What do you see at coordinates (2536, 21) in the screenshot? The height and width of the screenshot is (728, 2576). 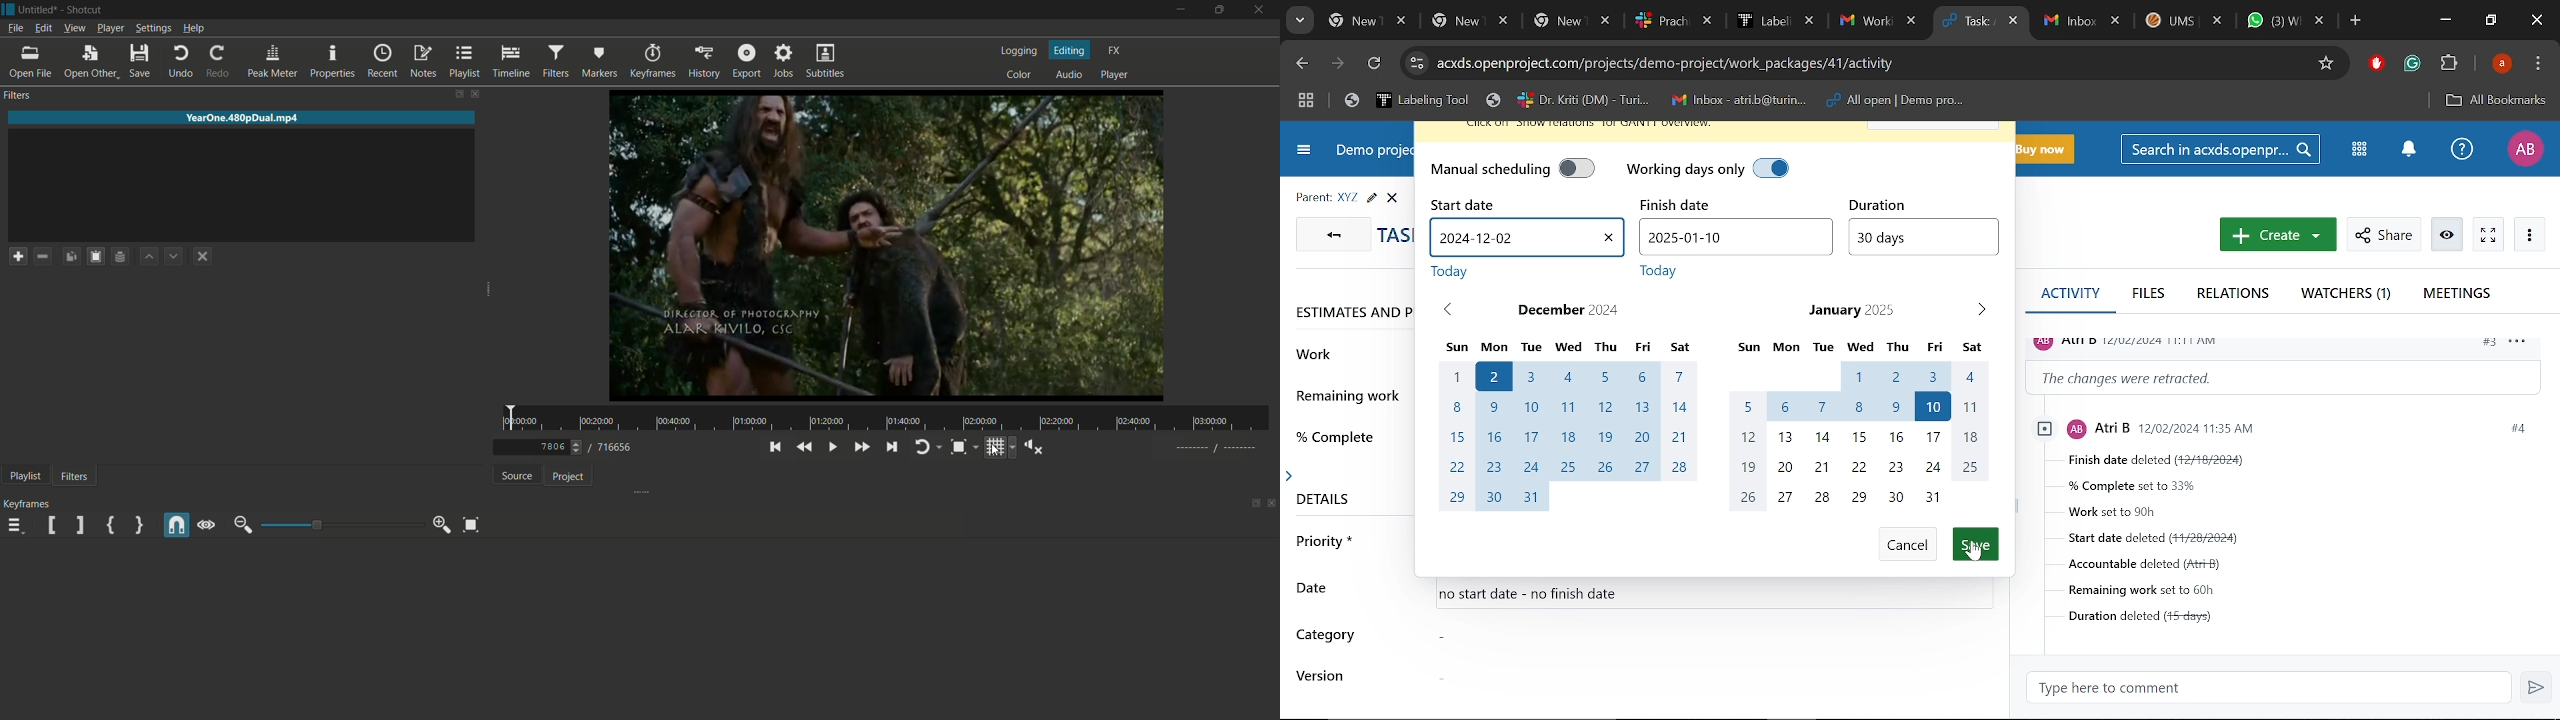 I see `Close` at bounding box center [2536, 21].